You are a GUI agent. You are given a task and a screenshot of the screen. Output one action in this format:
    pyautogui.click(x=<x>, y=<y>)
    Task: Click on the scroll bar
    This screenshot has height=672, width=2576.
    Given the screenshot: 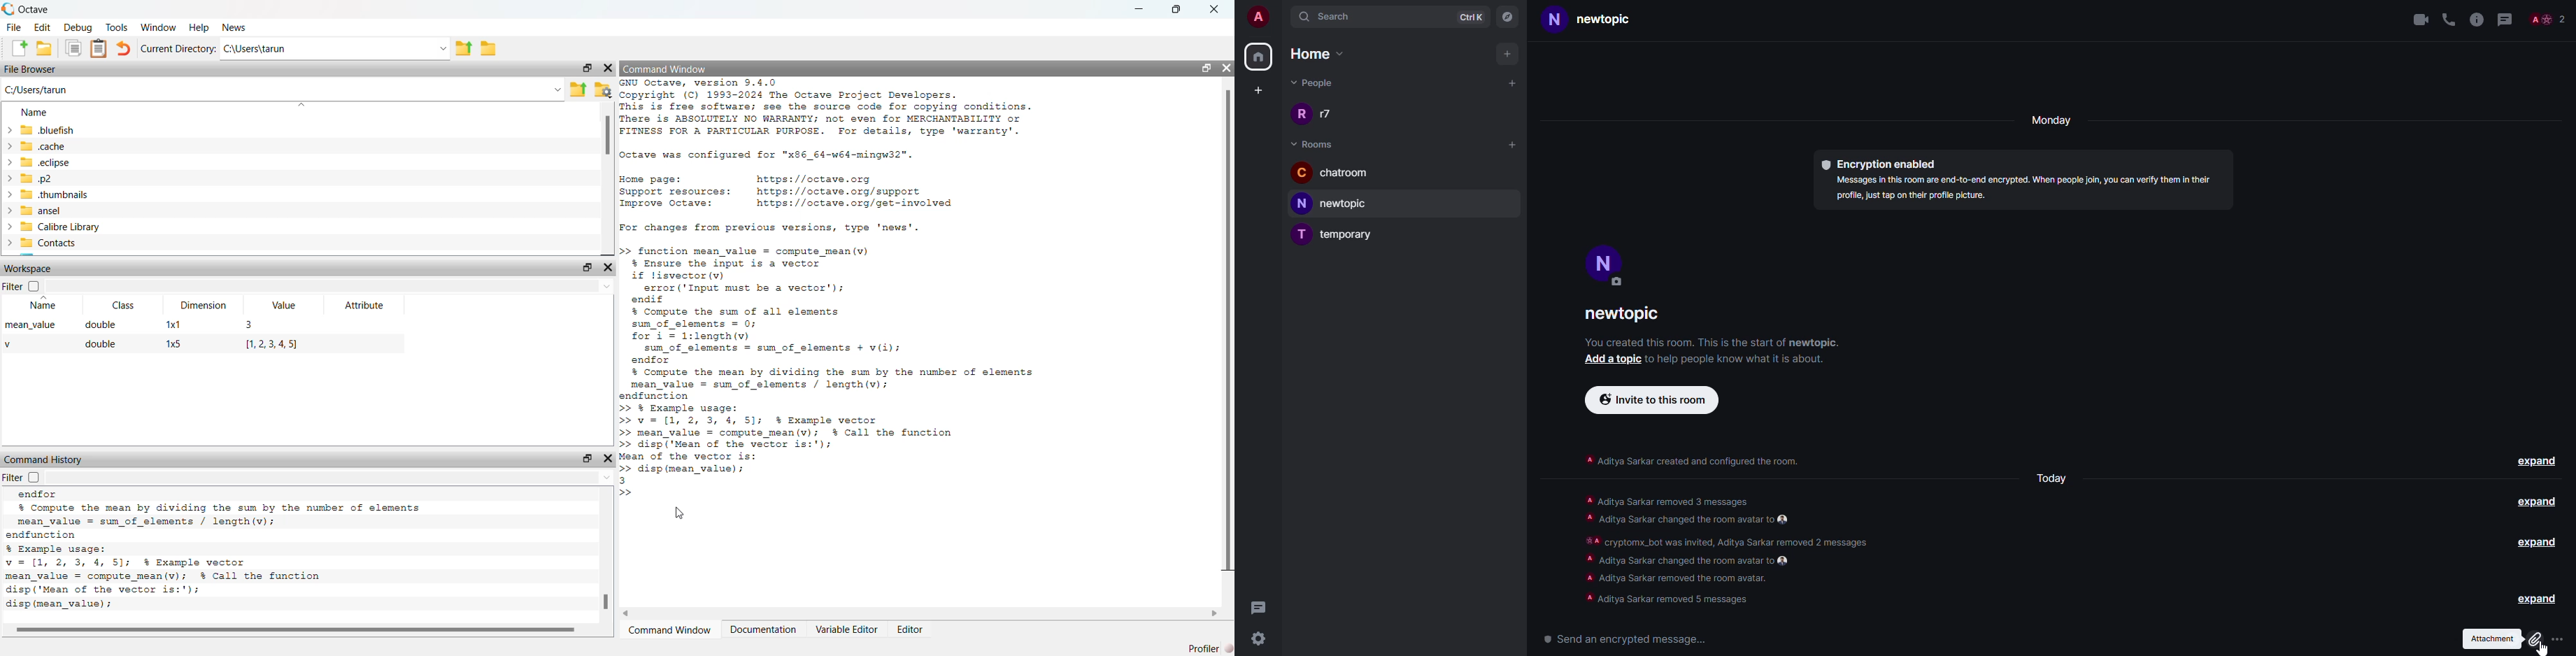 What is the action you would take?
    pyautogui.click(x=608, y=136)
    